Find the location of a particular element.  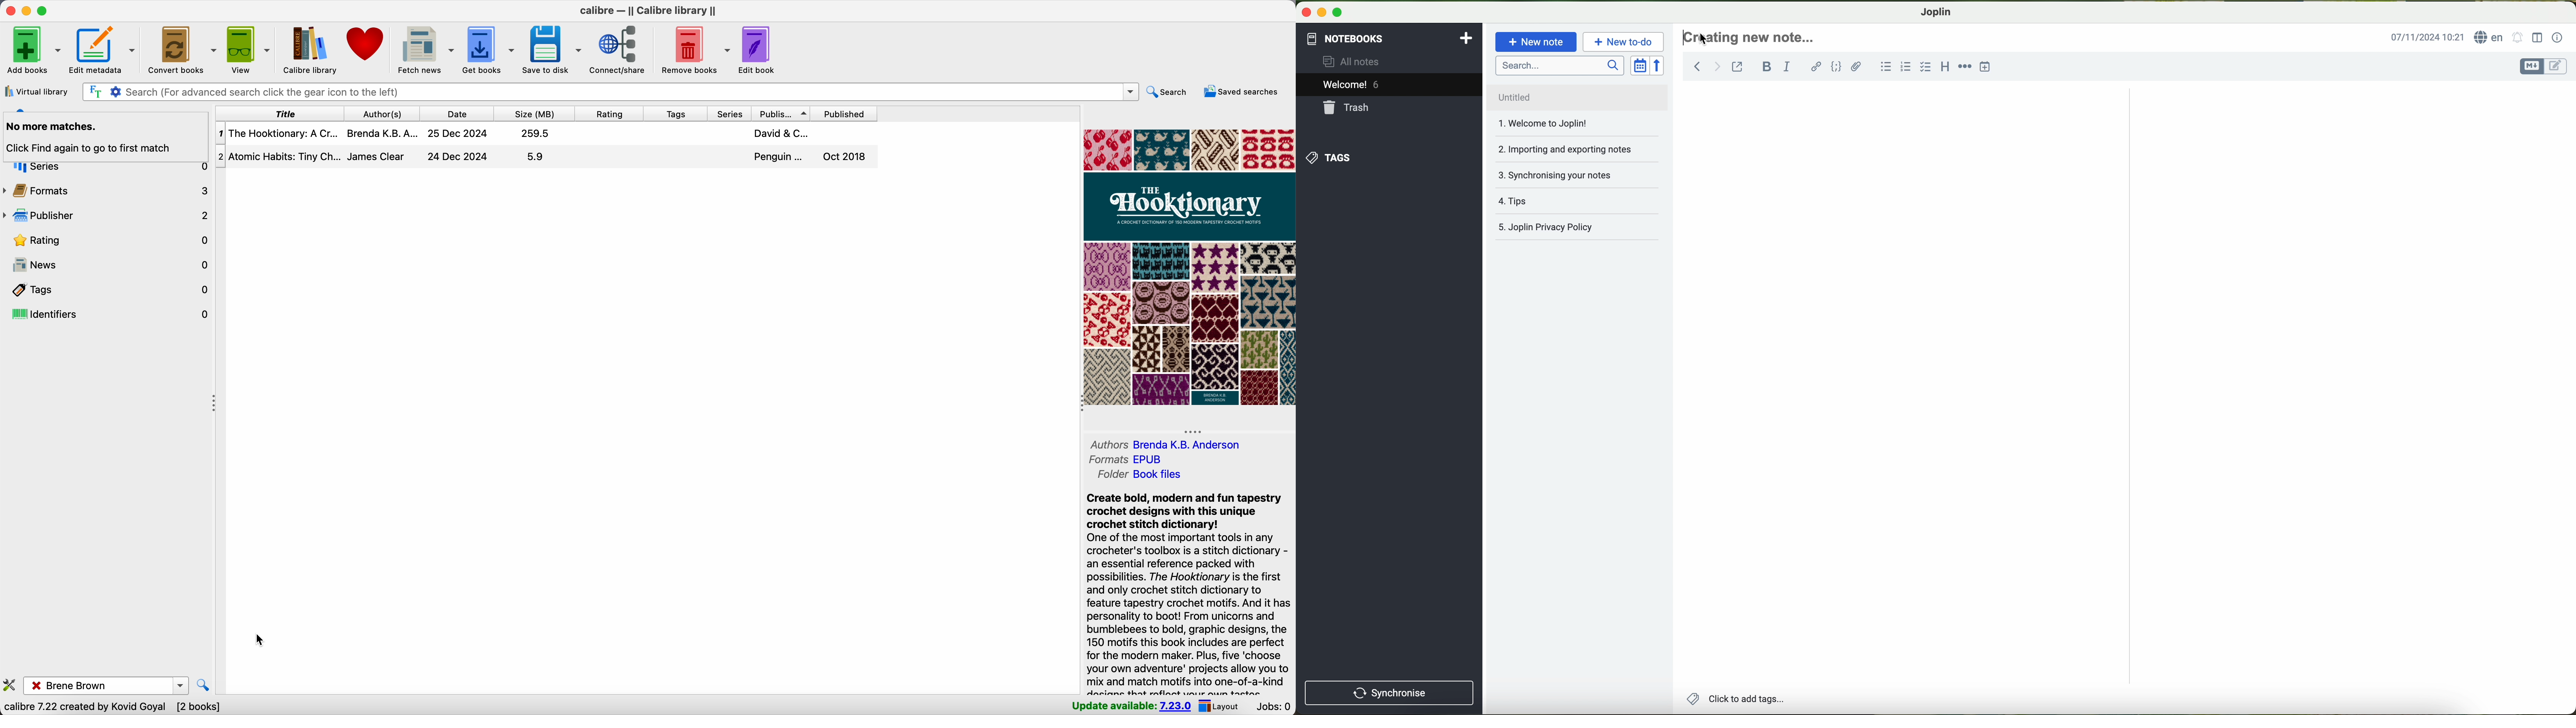

note properties is located at coordinates (2558, 38).